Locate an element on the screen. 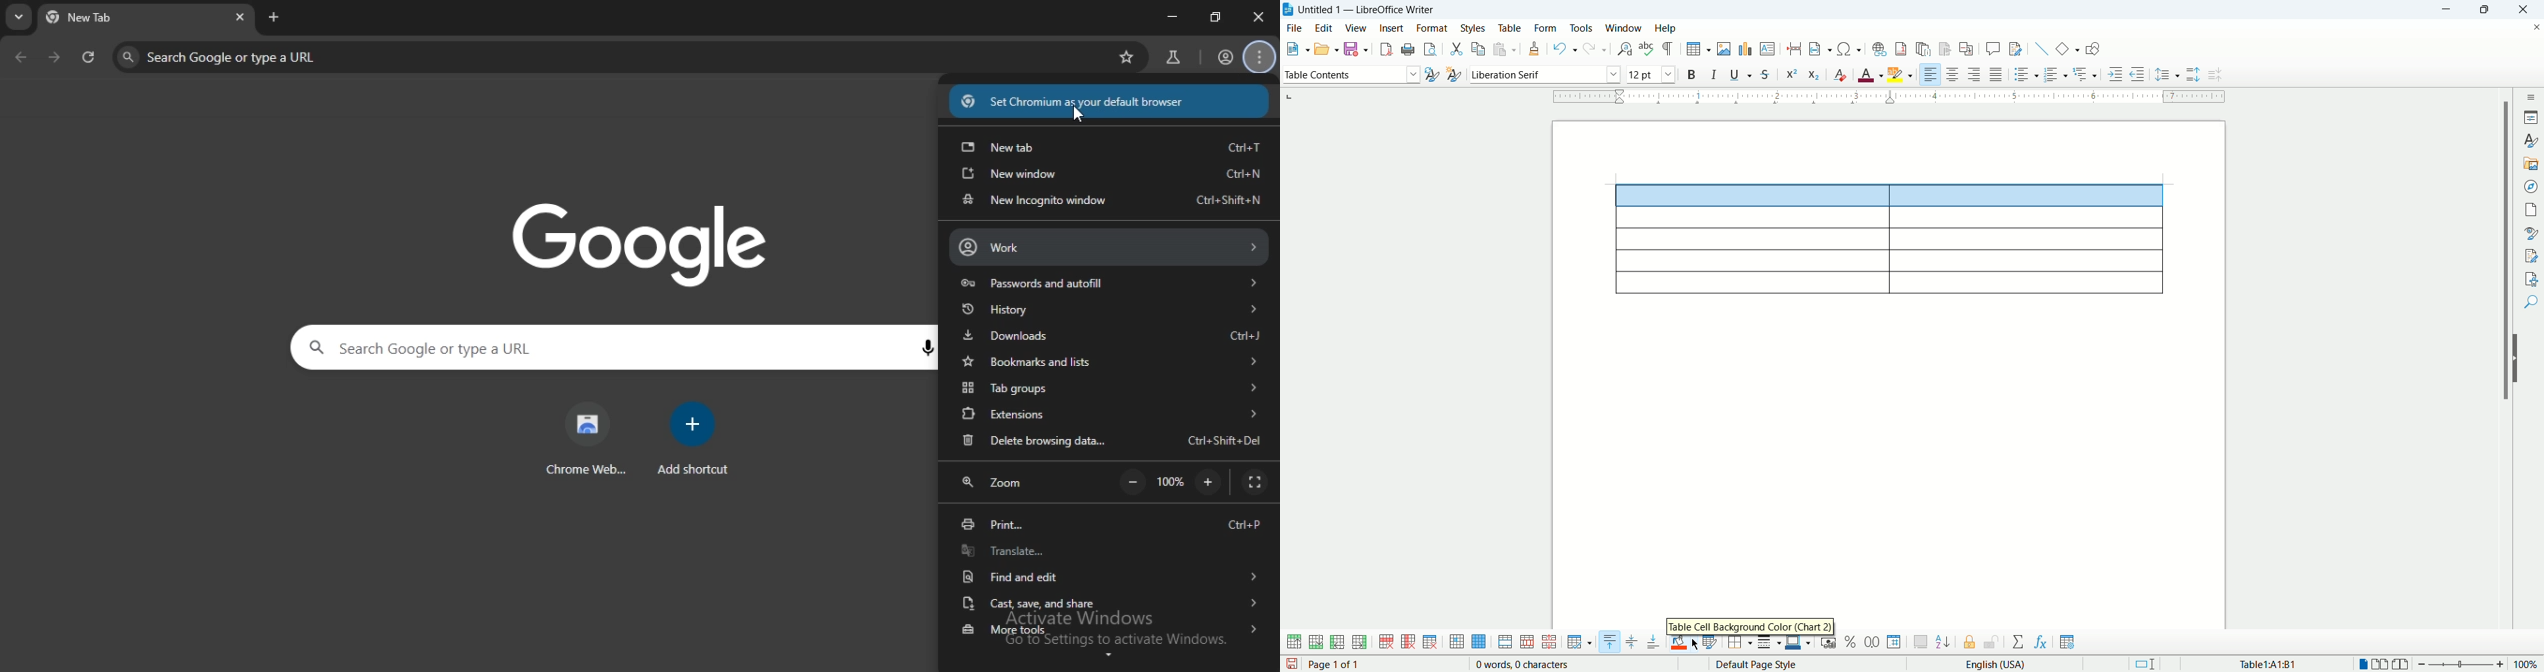  close is located at coordinates (2521, 11).